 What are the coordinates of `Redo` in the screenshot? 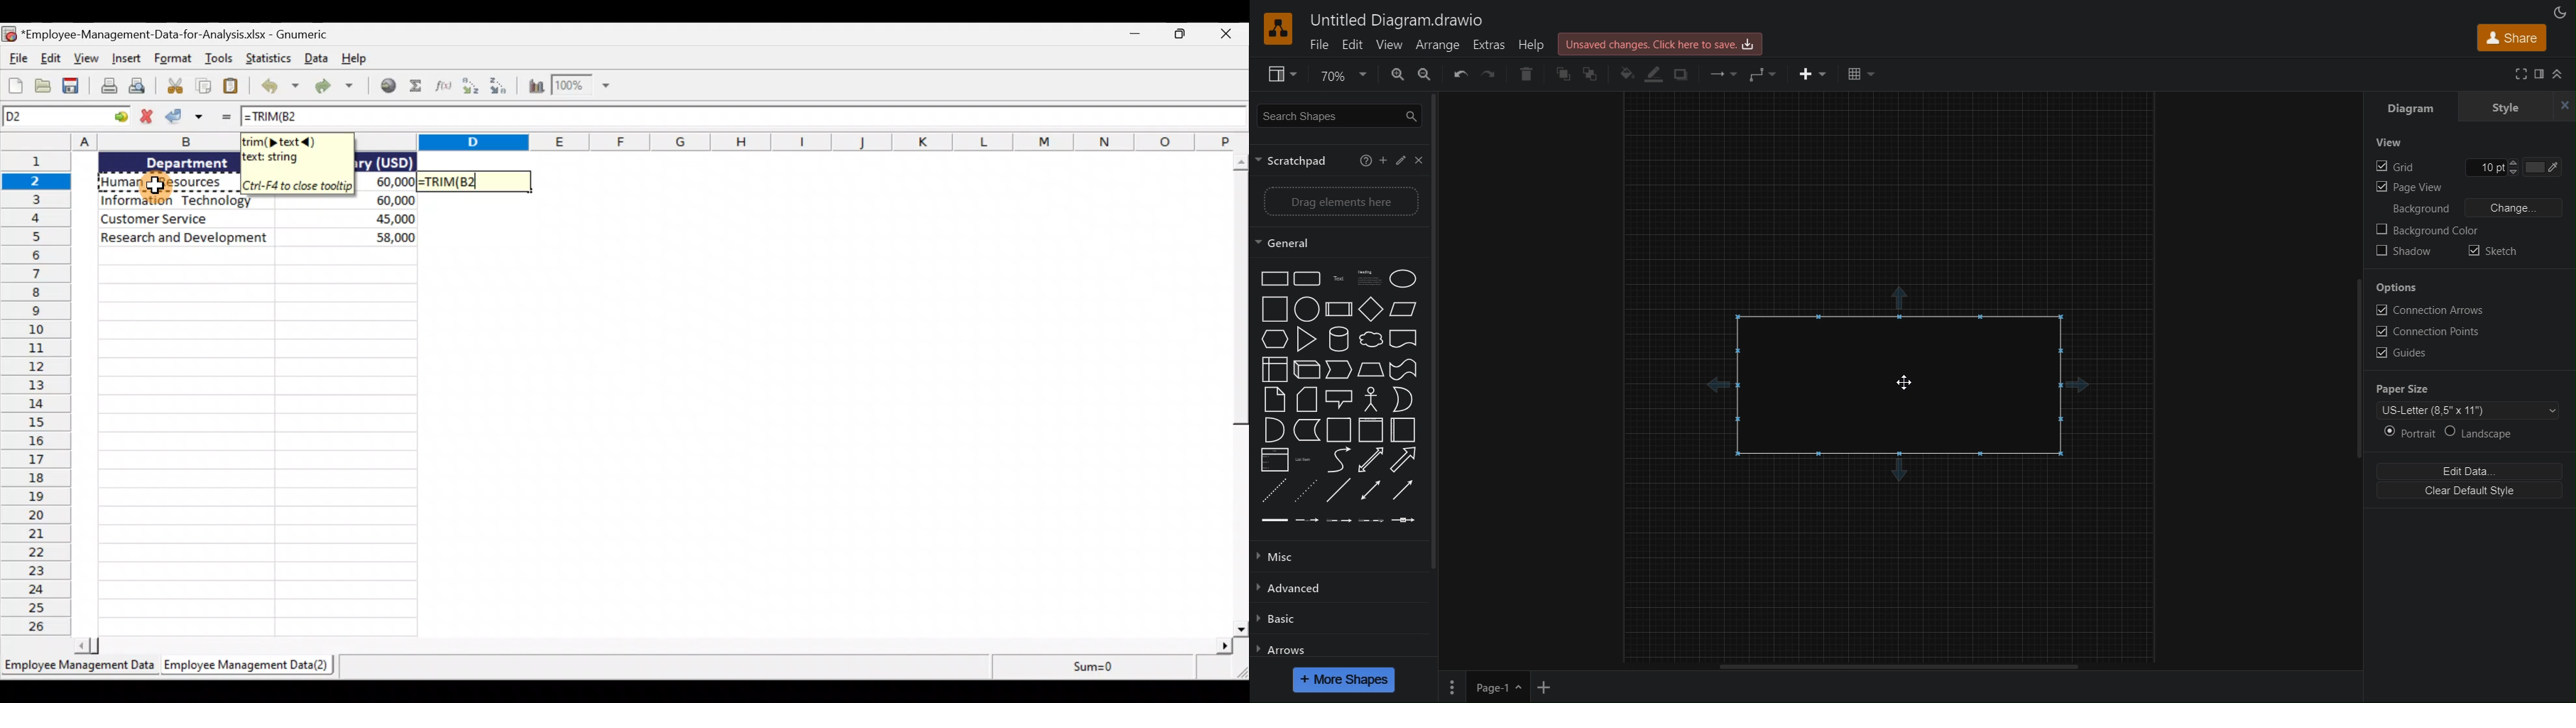 It's located at (1490, 77).